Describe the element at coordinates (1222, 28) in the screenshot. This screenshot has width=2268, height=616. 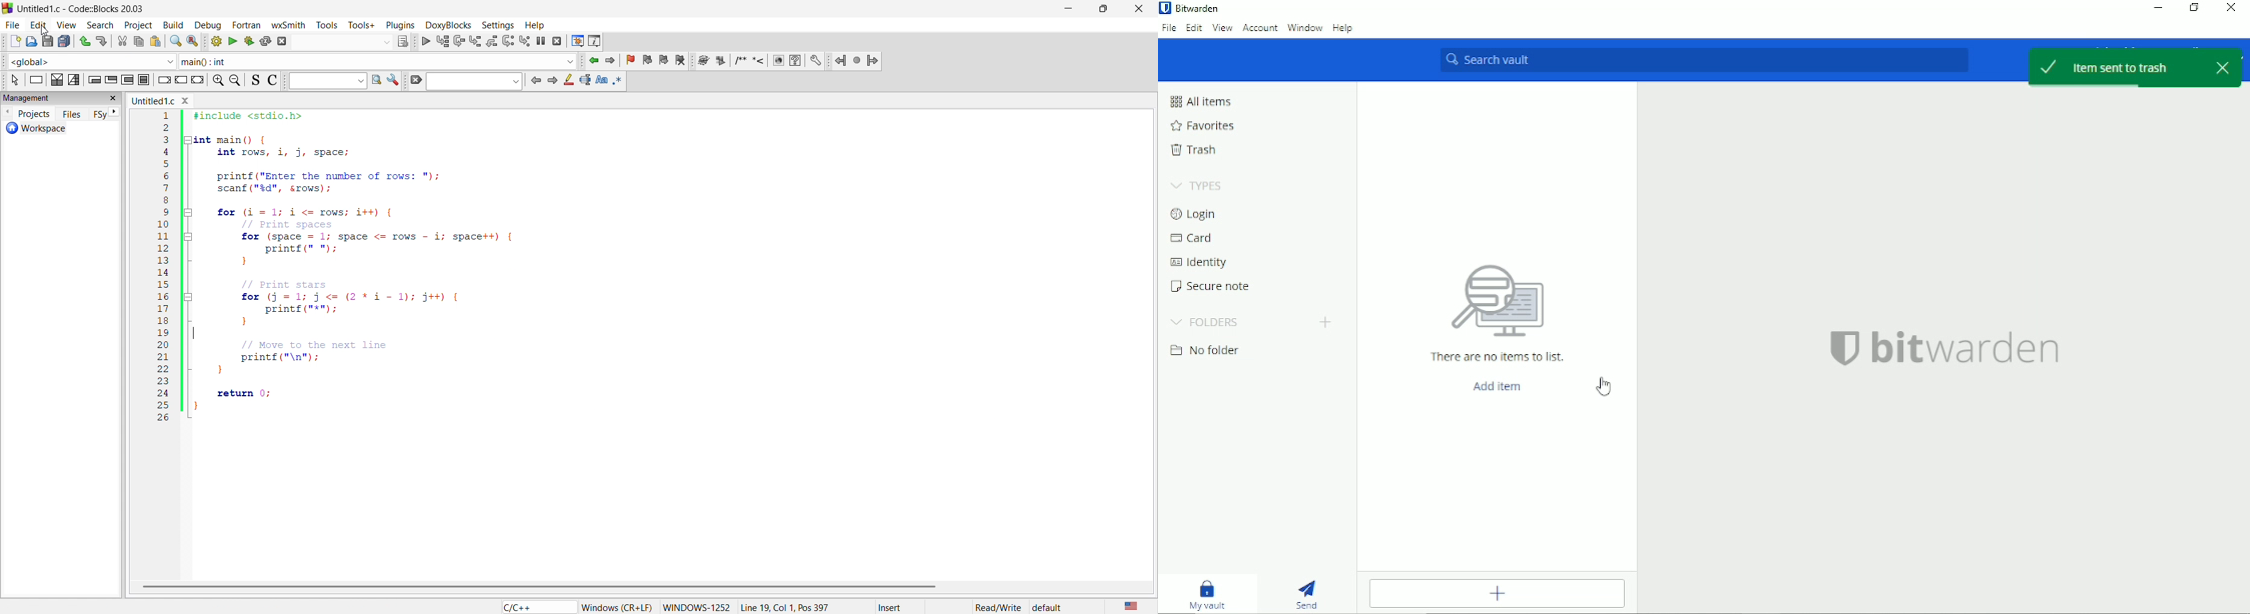
I see `View` at that location.